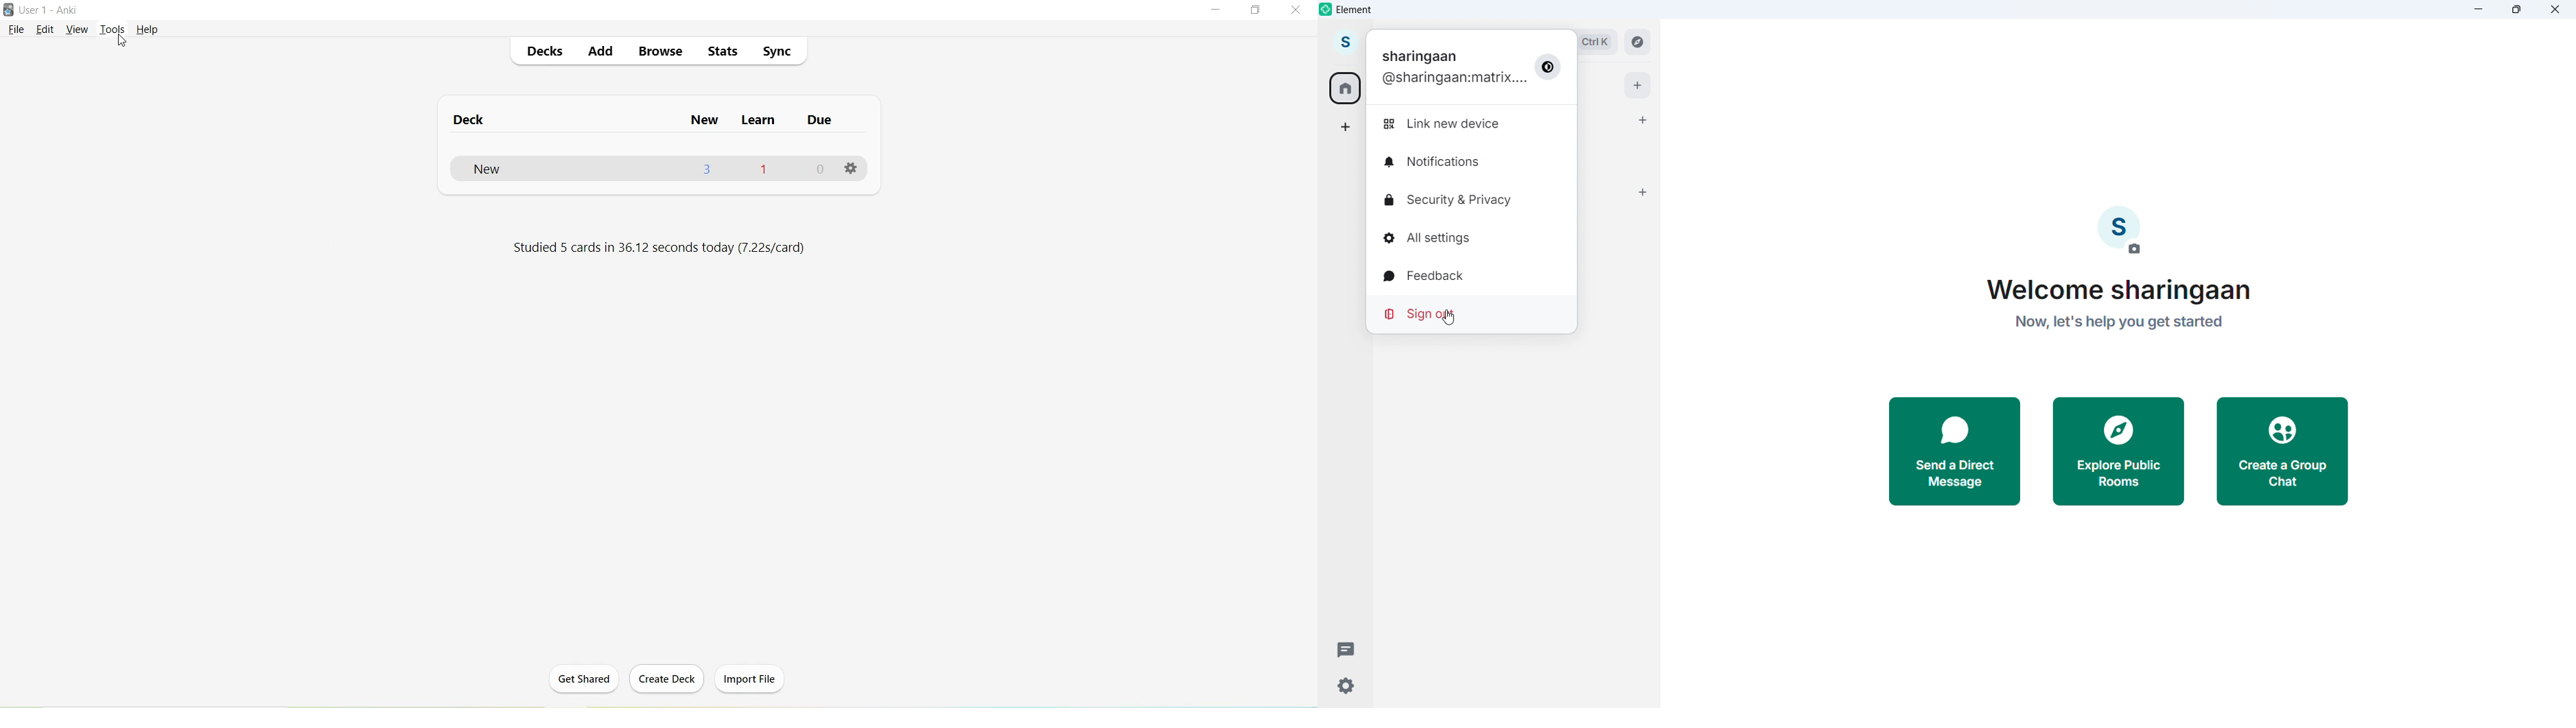  What do you see at coordinates (1637, 41) in the screenshot?
I see `Explore rooms ` at bounding box center [1637, 41].